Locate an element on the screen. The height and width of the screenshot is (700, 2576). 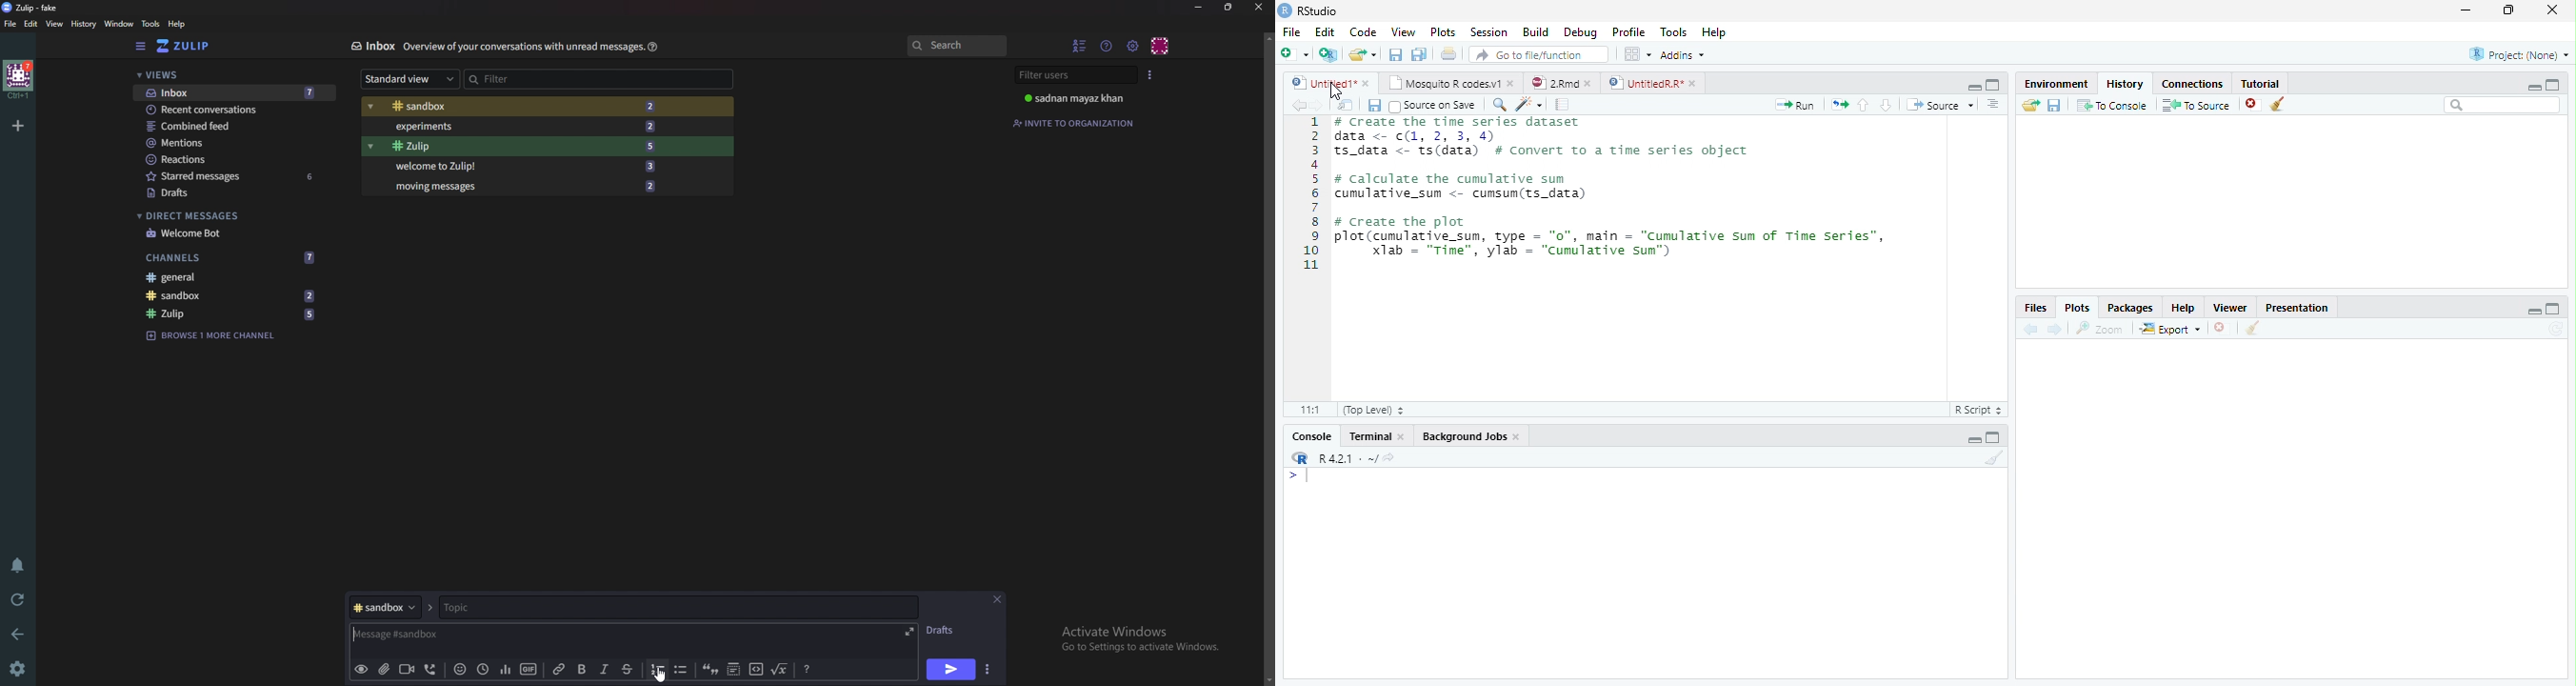
View is located at coordinates (55, 25).